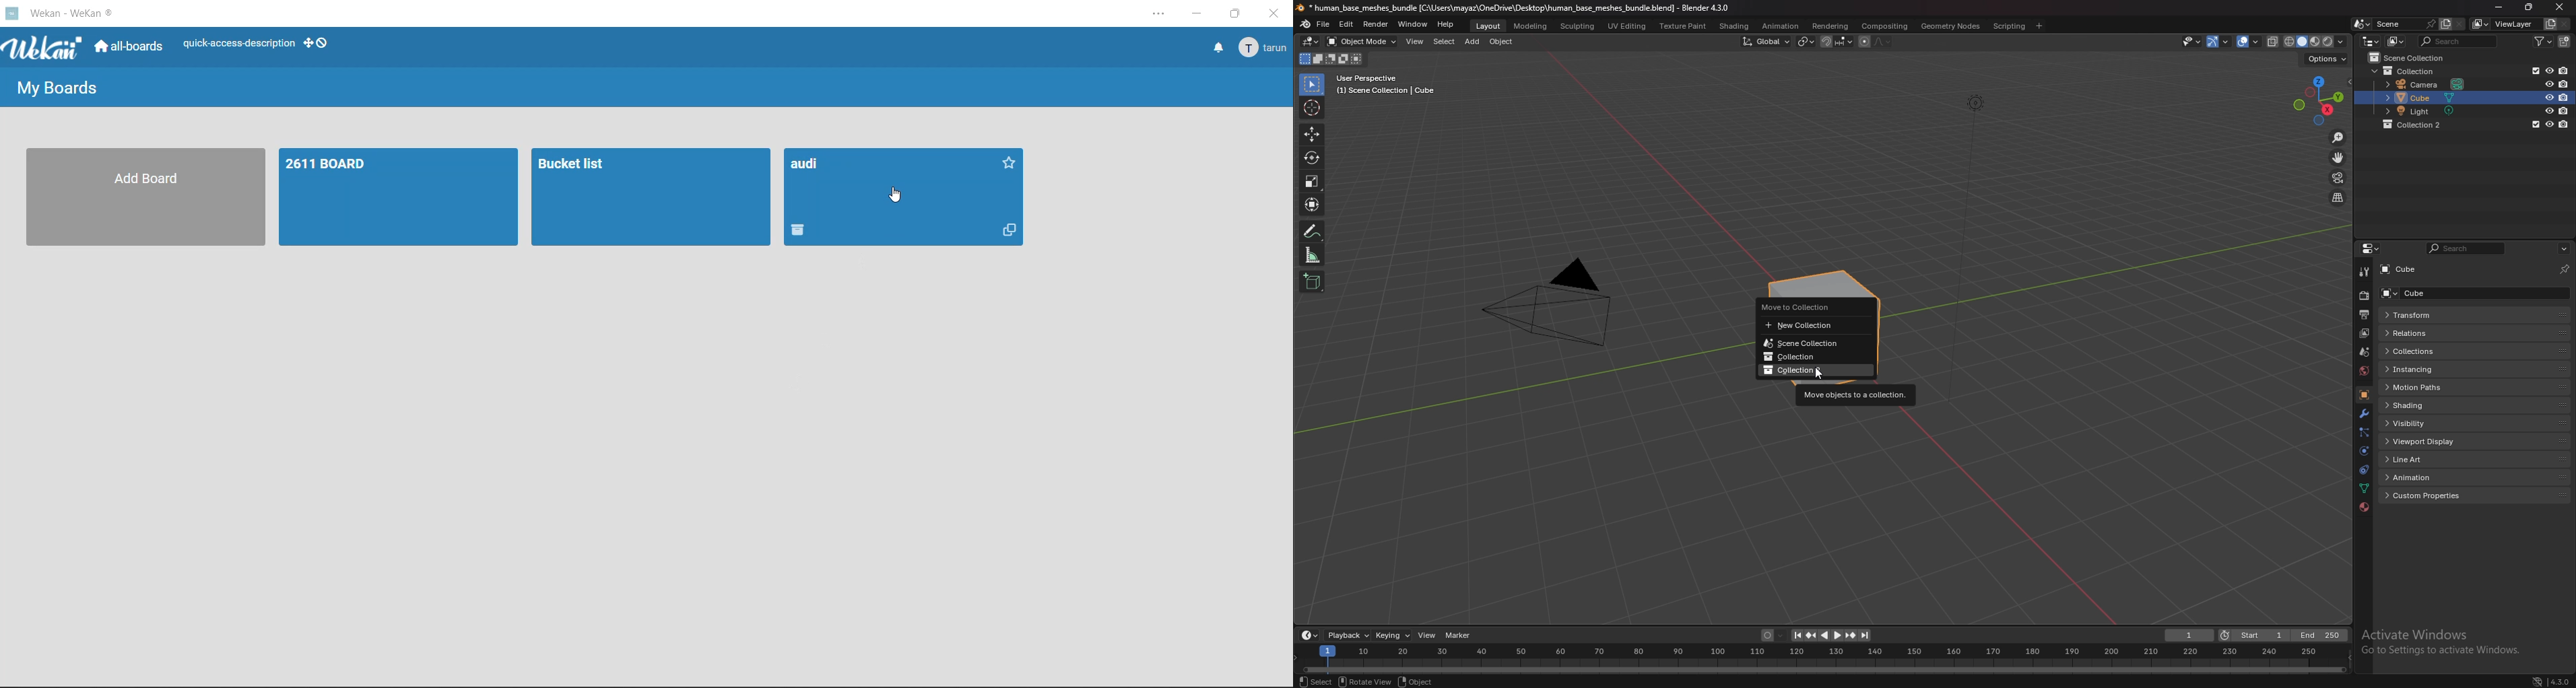 The width and height of the screenshot is (2576, 700). Describe the element at coordinates (1008, 161) in the screenshot. I see `Favorite` at that location.